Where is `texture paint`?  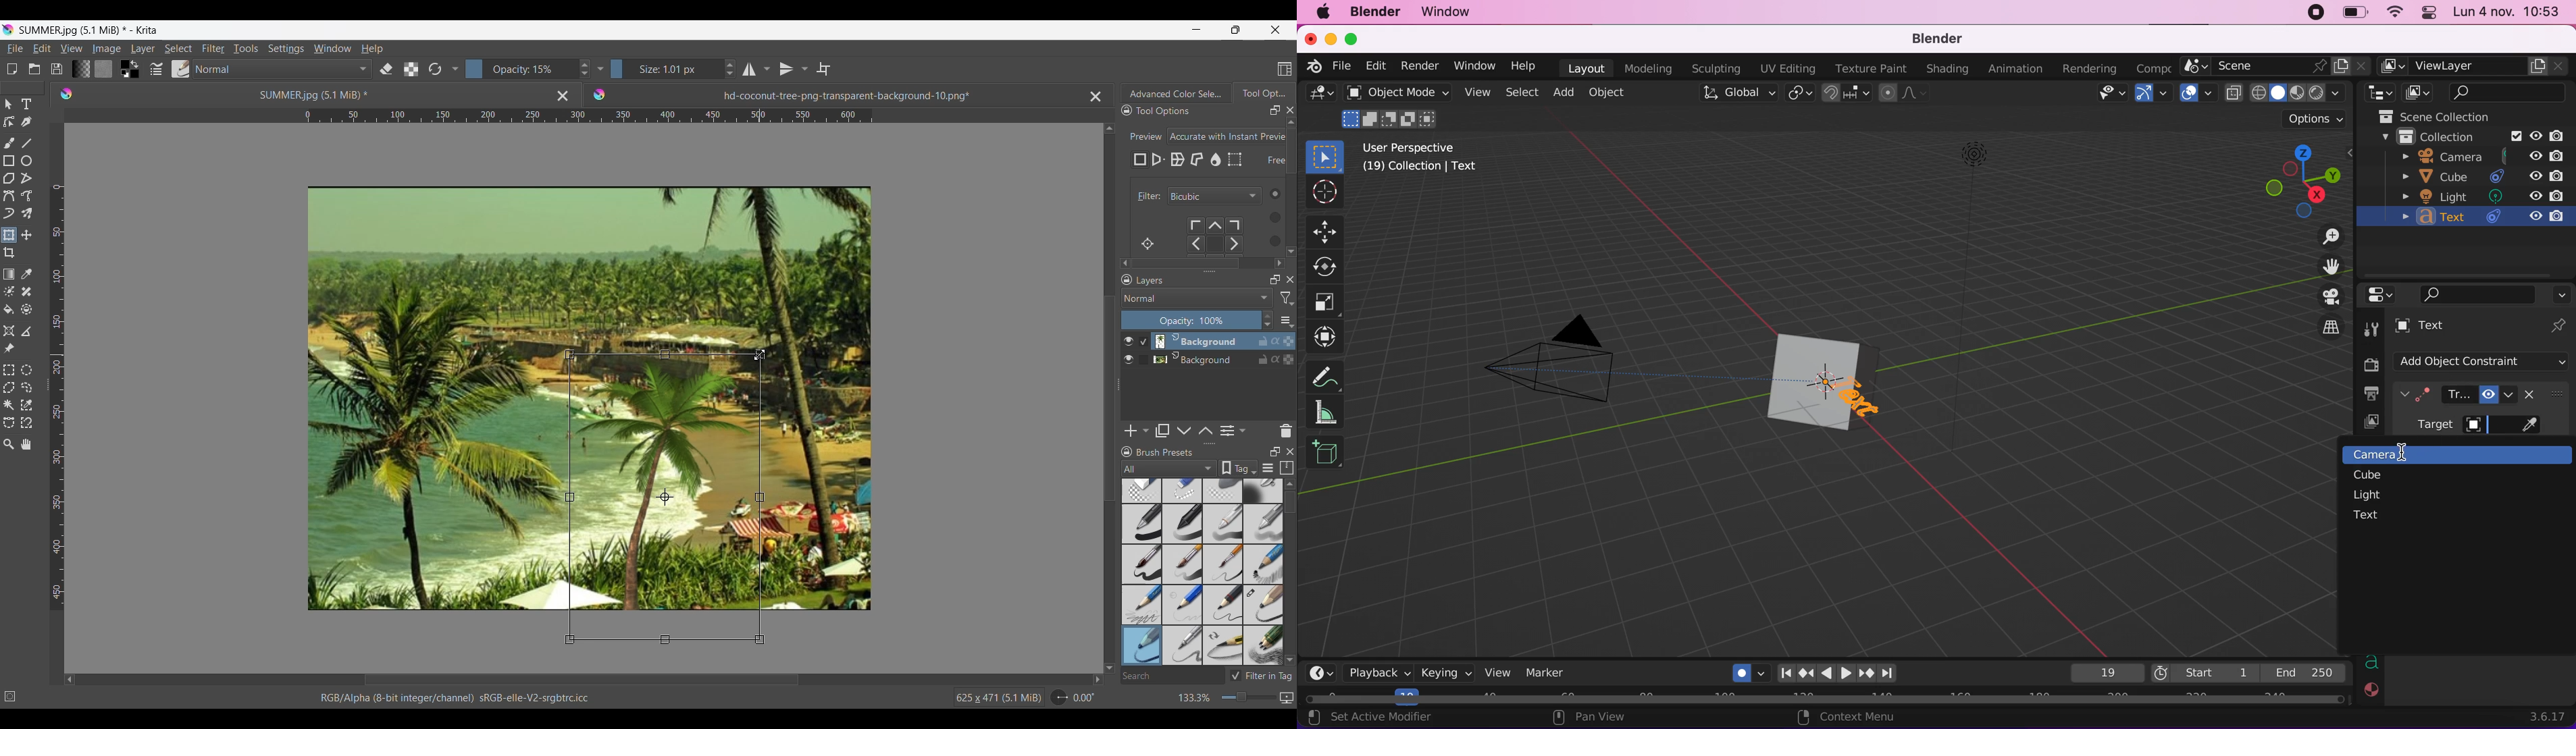
texture paint is located at coordinates (1874, 68).